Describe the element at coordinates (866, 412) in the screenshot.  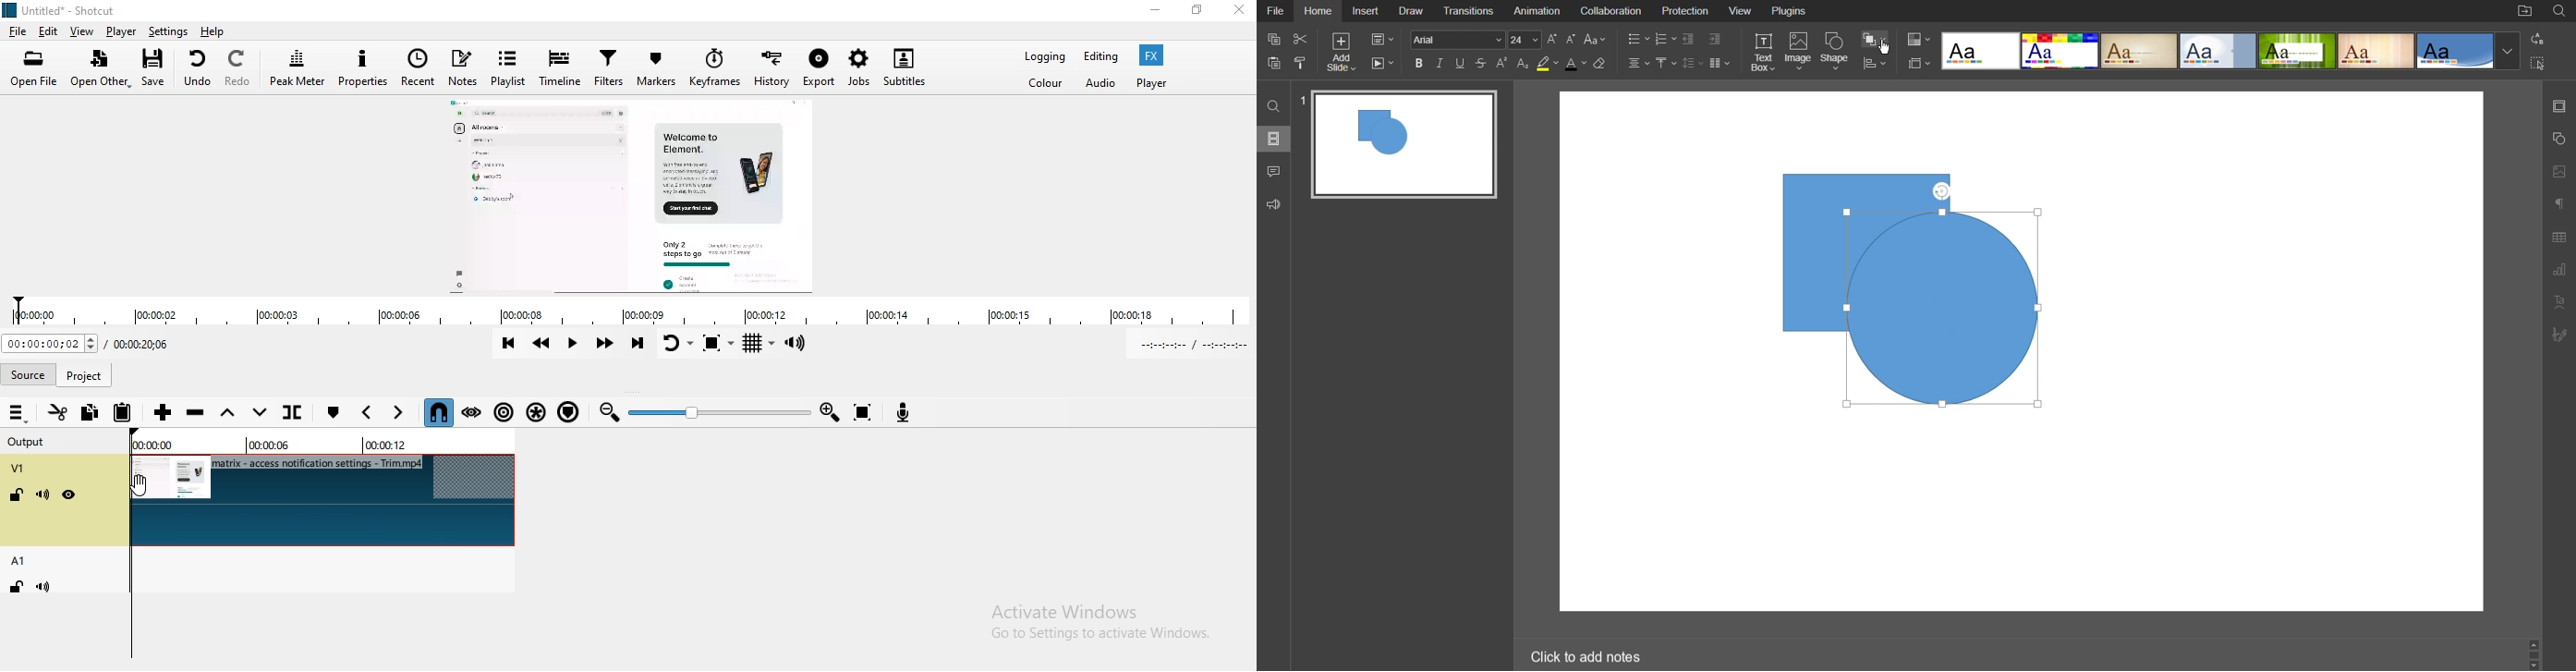
I see `Zoom timeline to fit` at that location.